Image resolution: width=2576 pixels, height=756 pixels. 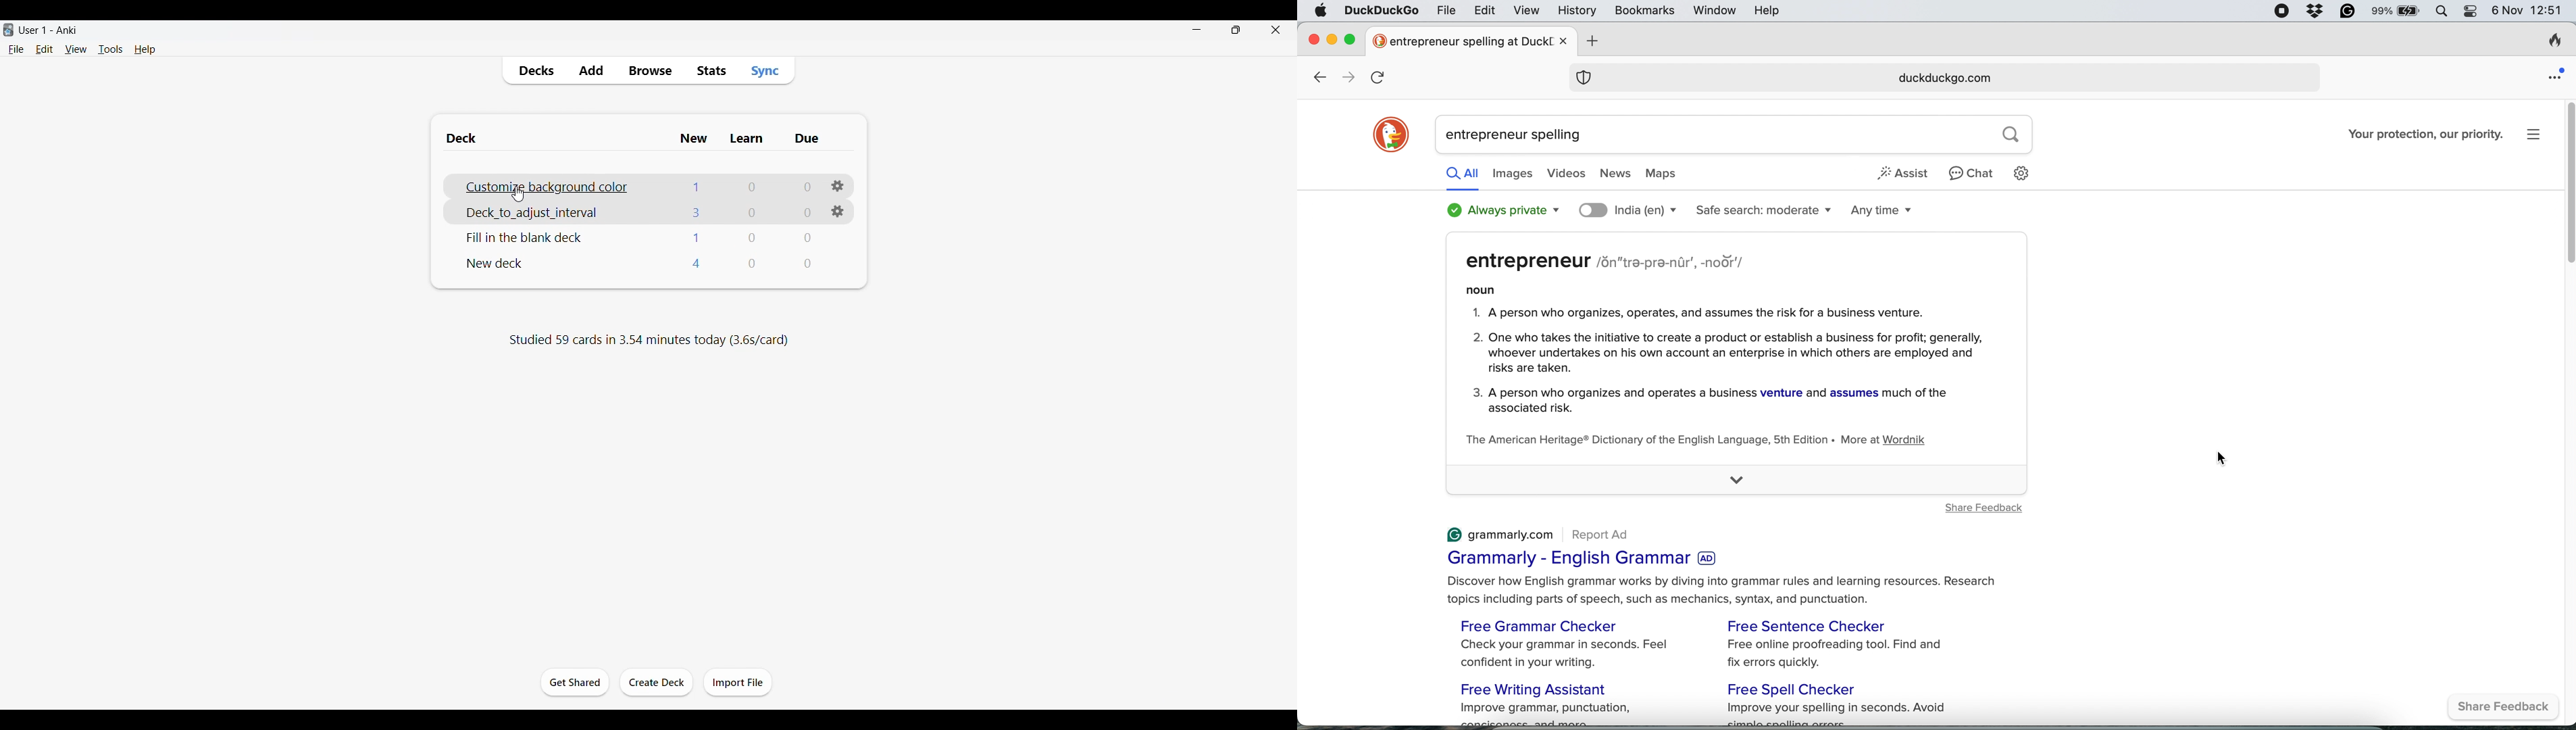 I want to click on Edit menu, so click(x=45, y=49).